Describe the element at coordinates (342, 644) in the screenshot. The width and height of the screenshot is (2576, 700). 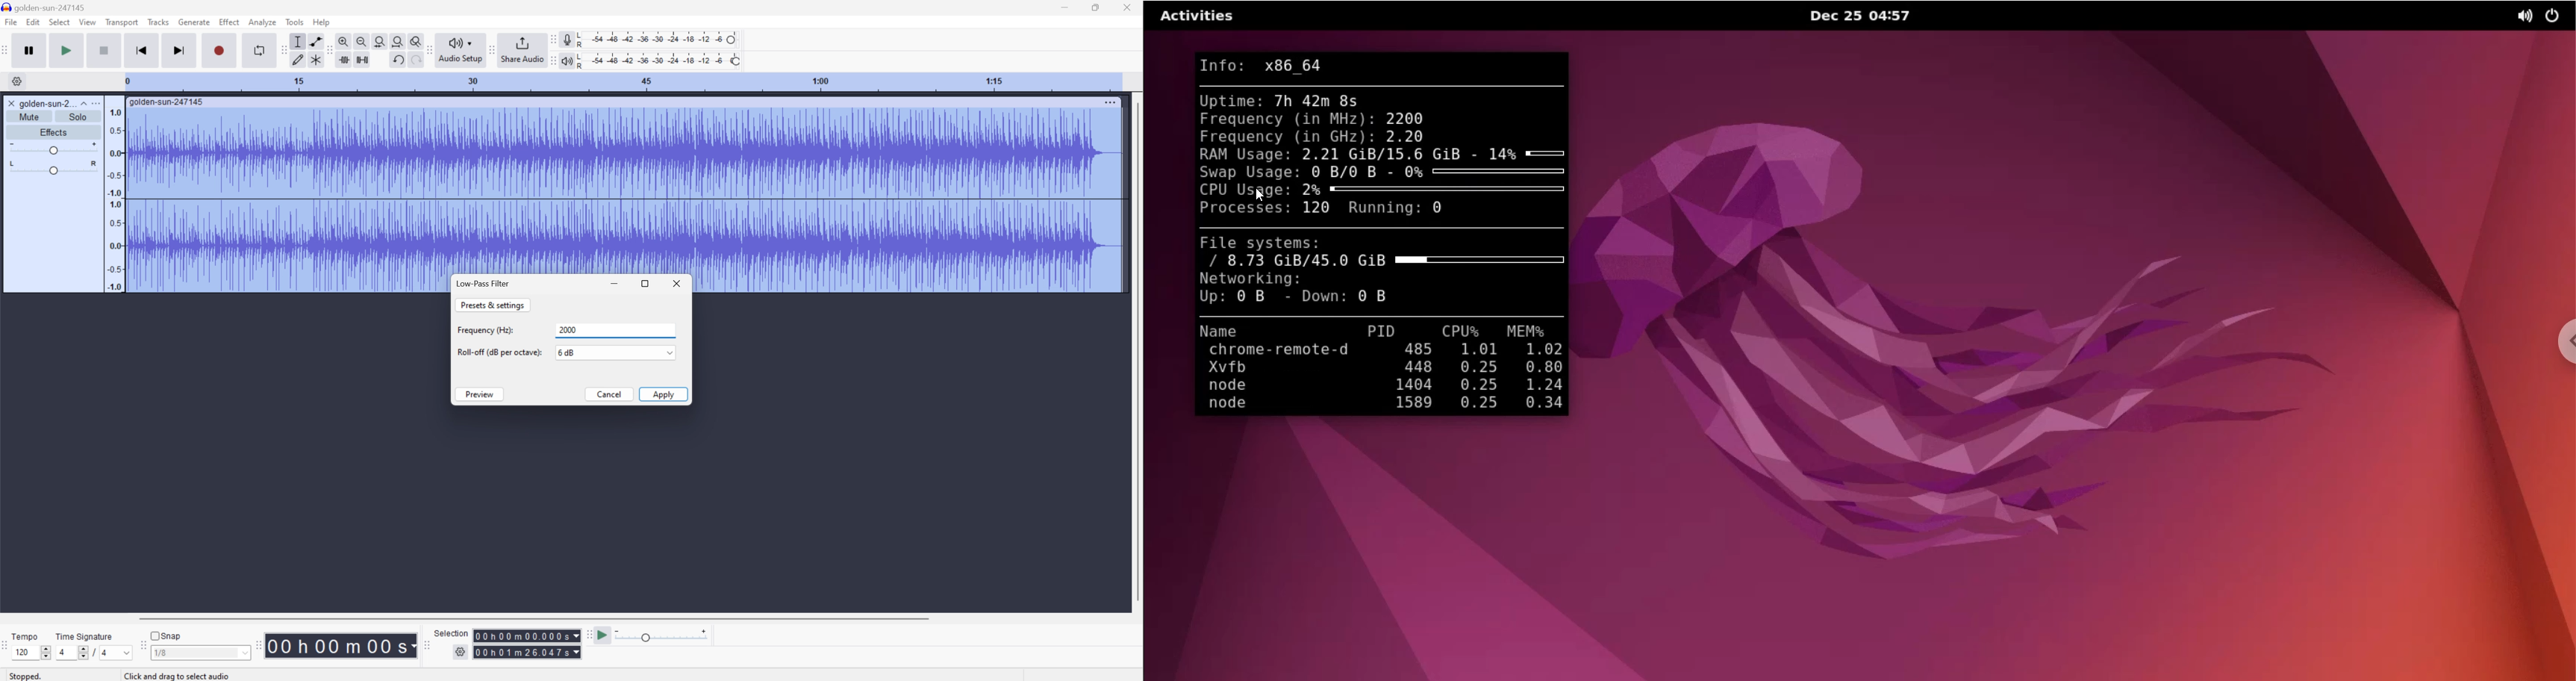
I see `Time` at that location.